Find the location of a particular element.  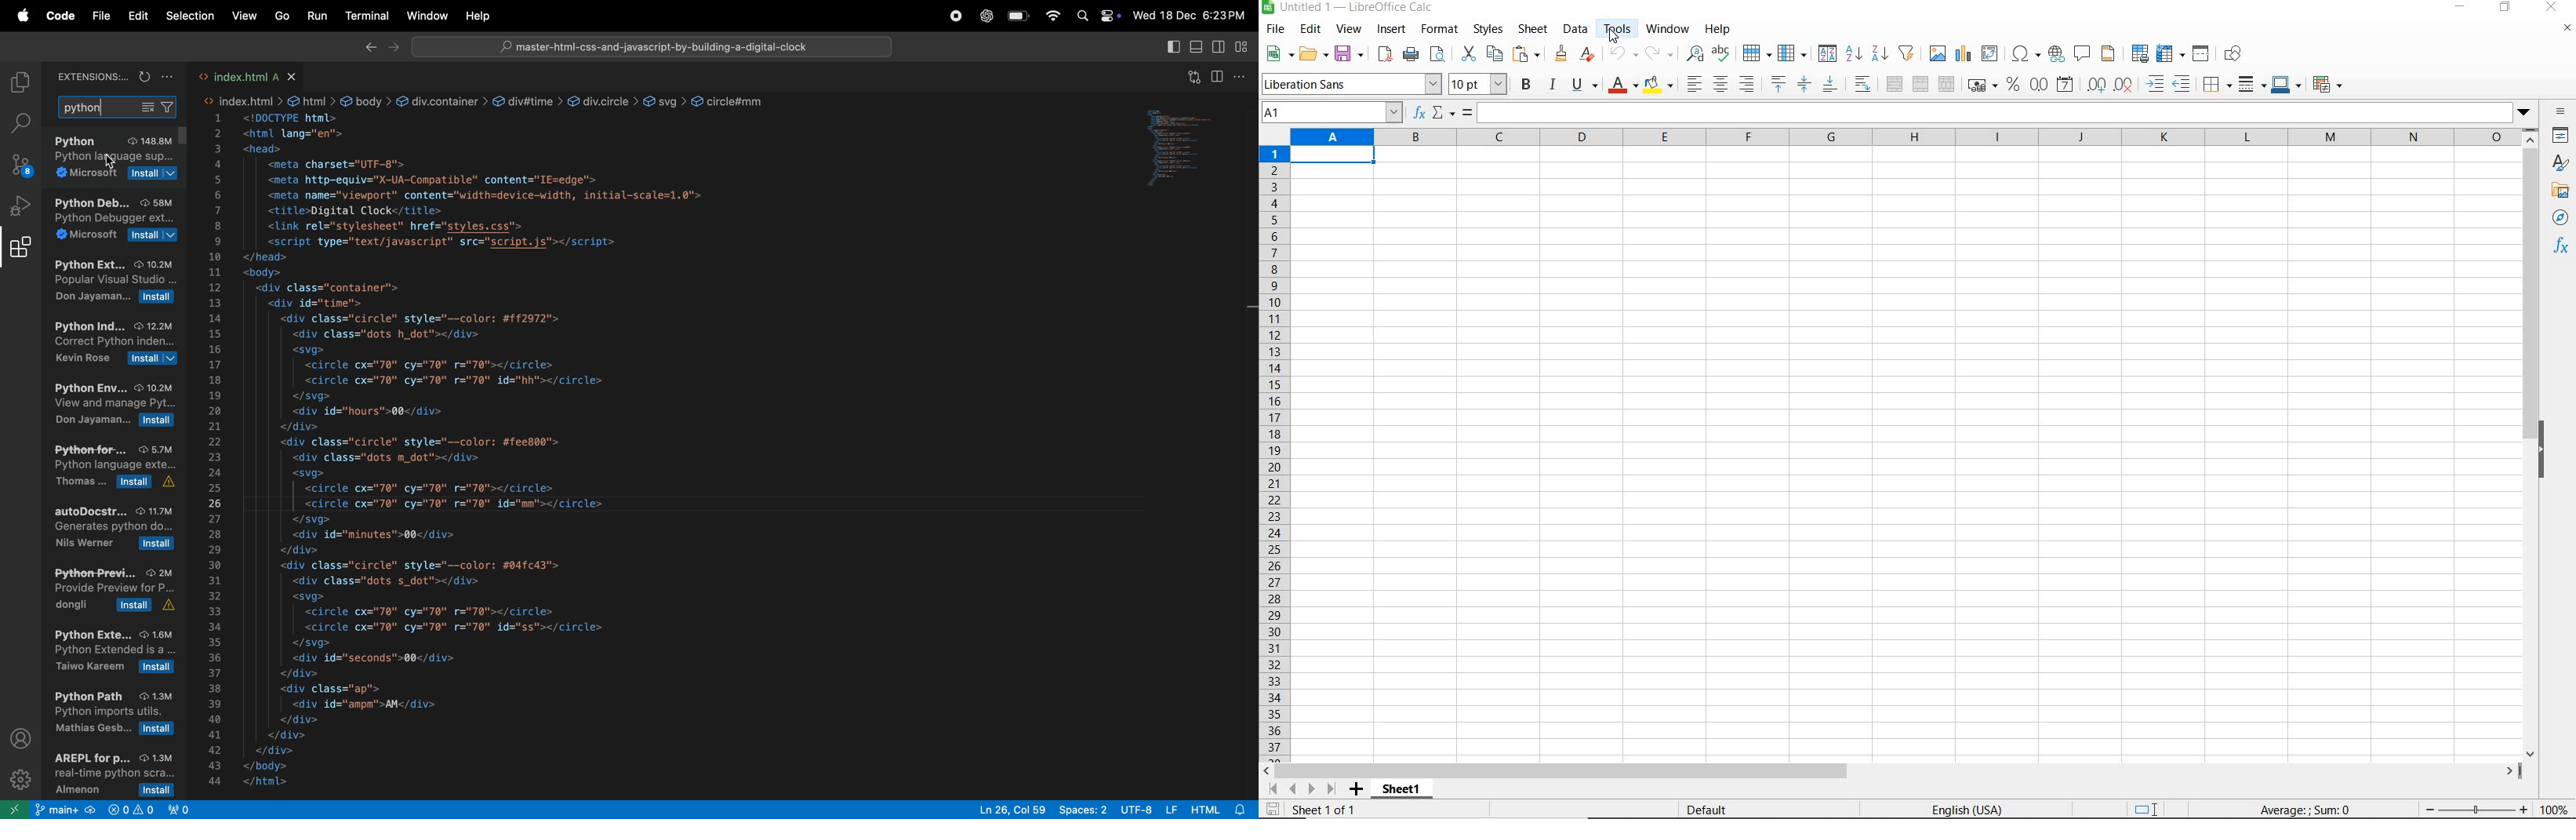

insert hyperlink is located at coordinates (2055, 54).